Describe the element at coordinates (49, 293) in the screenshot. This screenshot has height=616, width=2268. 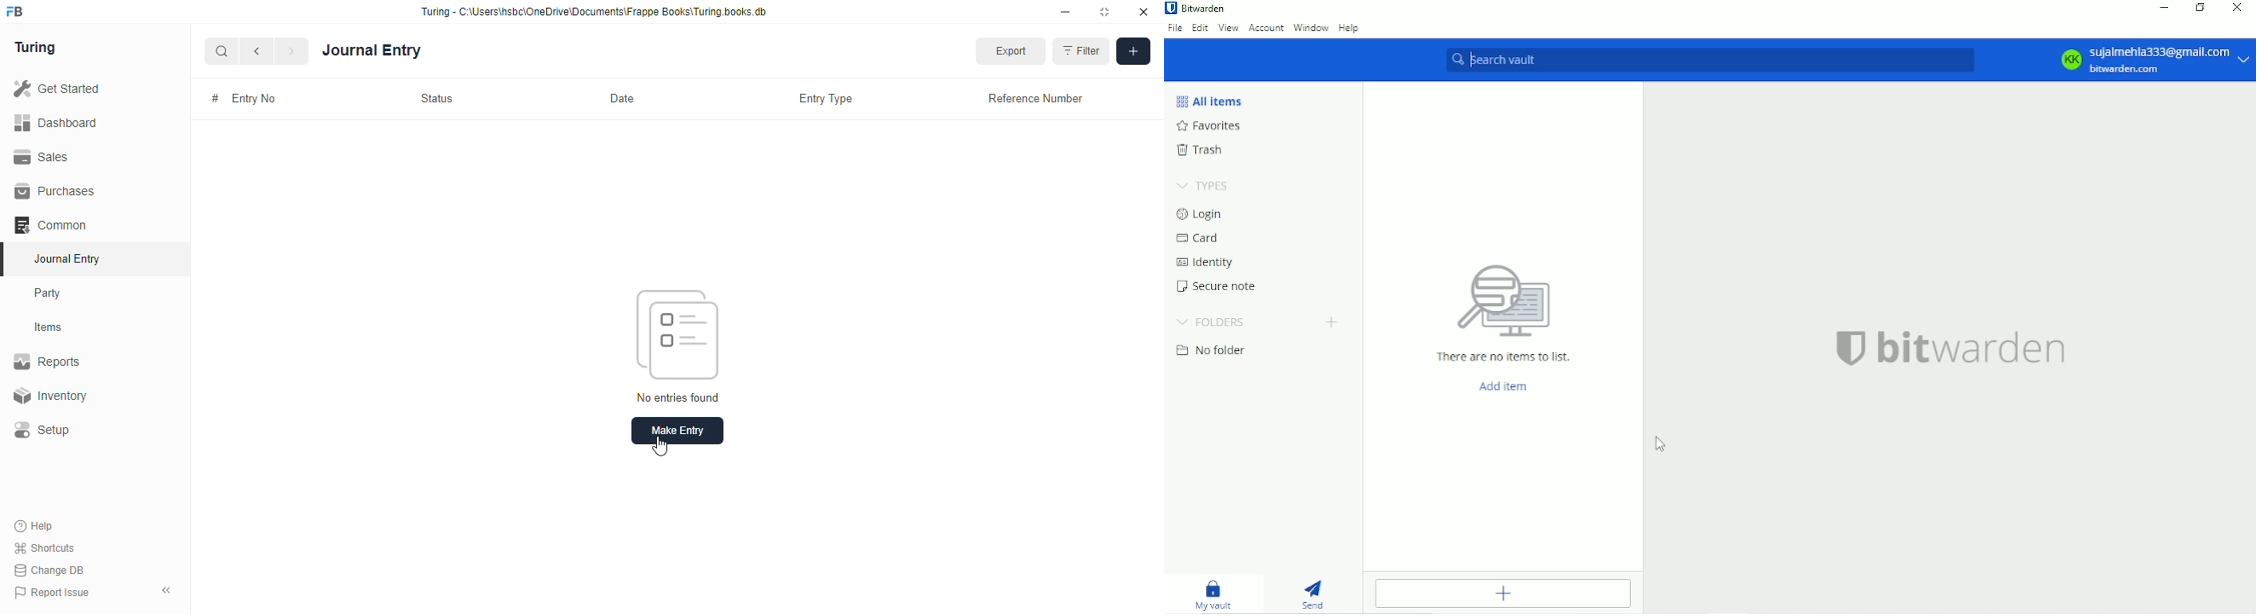
I see `party` at that location.